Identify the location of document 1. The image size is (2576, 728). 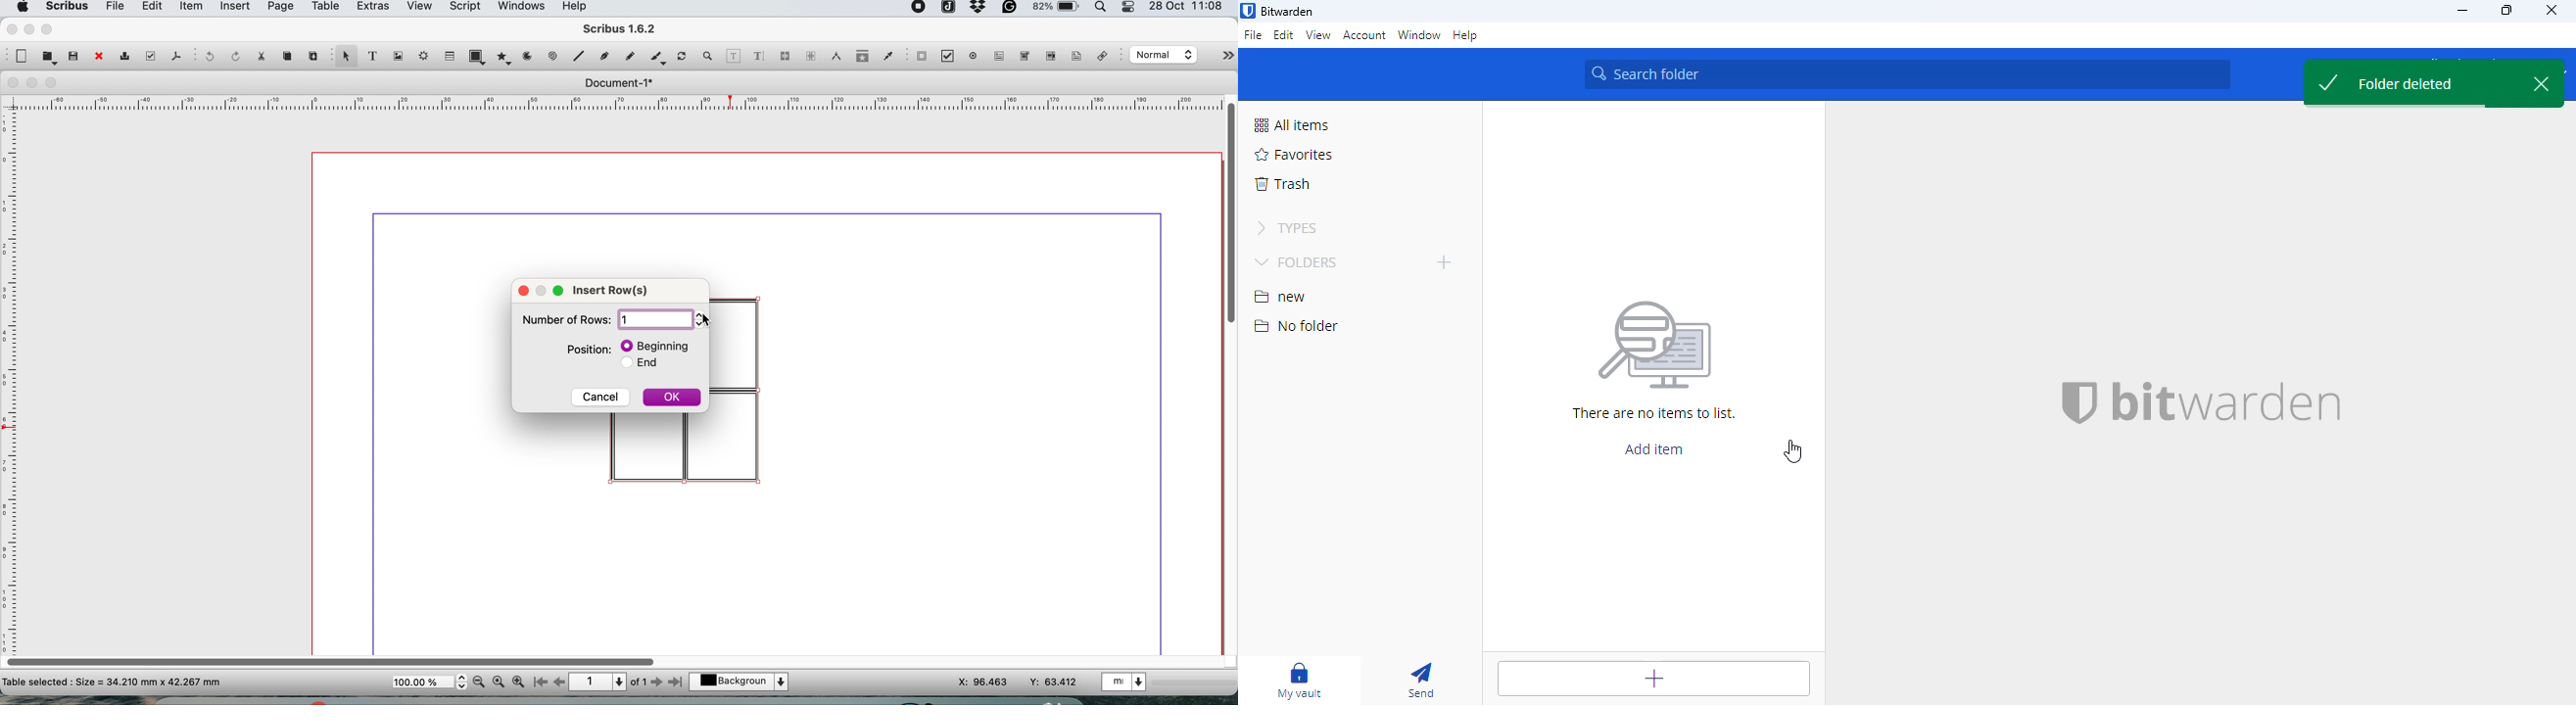
(618, 83).